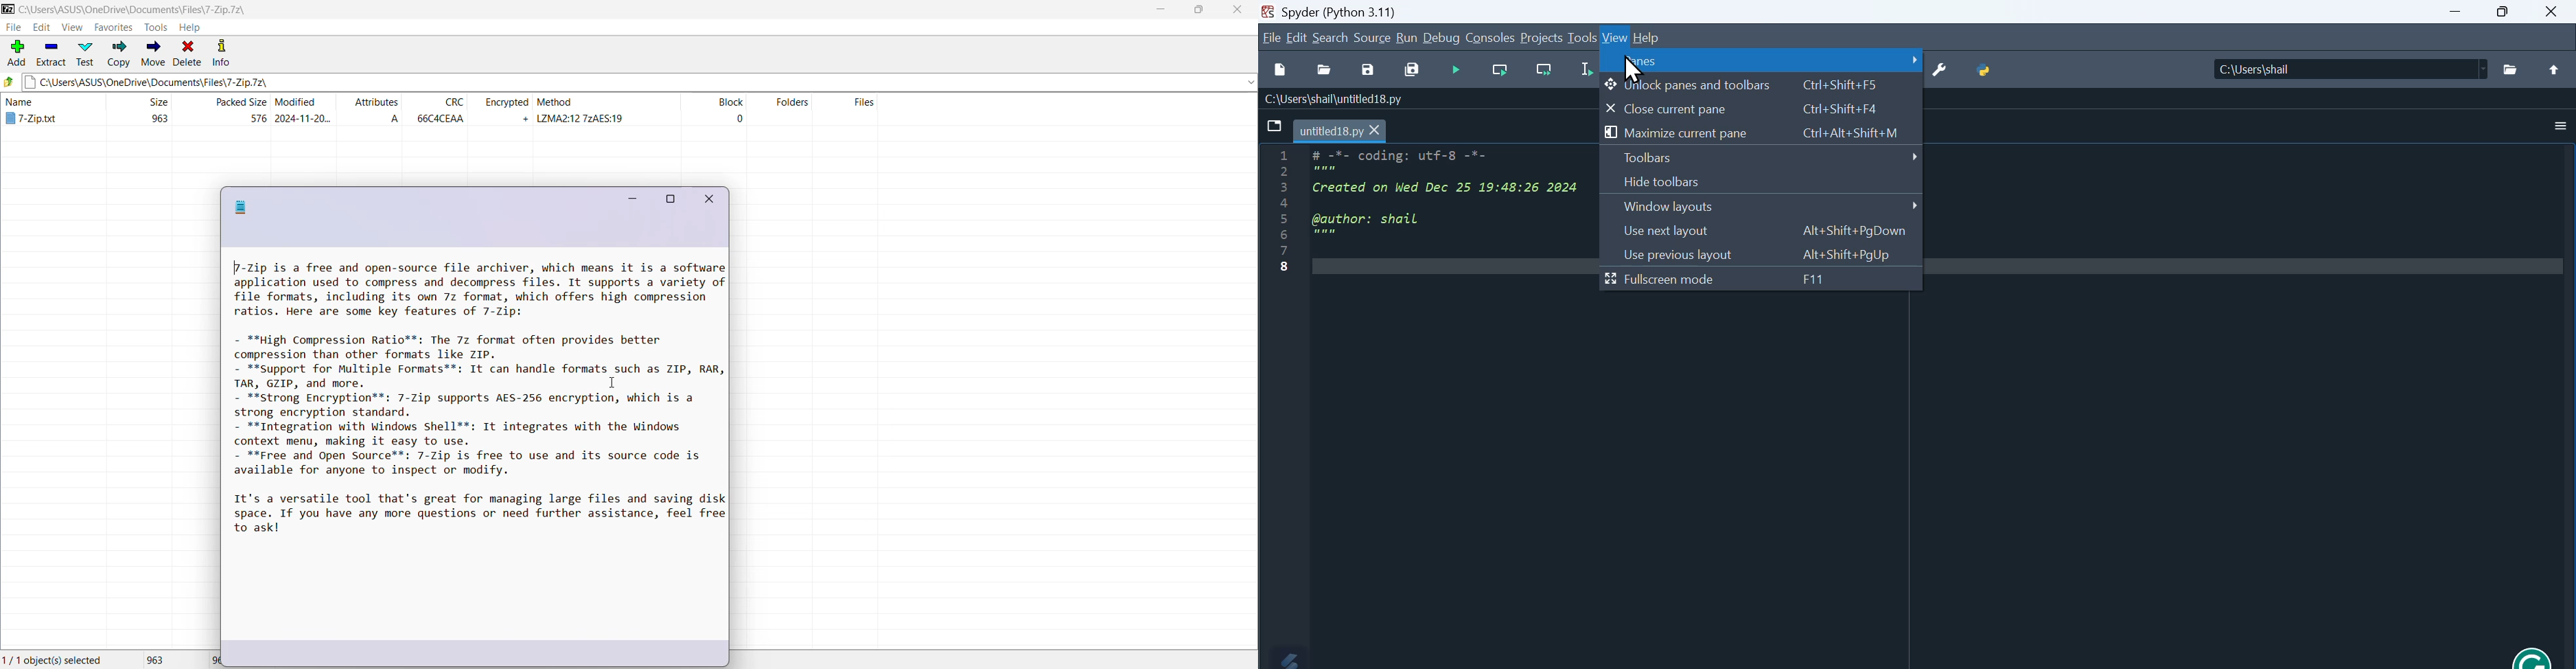 The width and height of the screenshot is (2576, 672). What do you see at coordinates (1764, 209) in the screenshot?
I see `Window layout` at bounding box center [1764, 209].